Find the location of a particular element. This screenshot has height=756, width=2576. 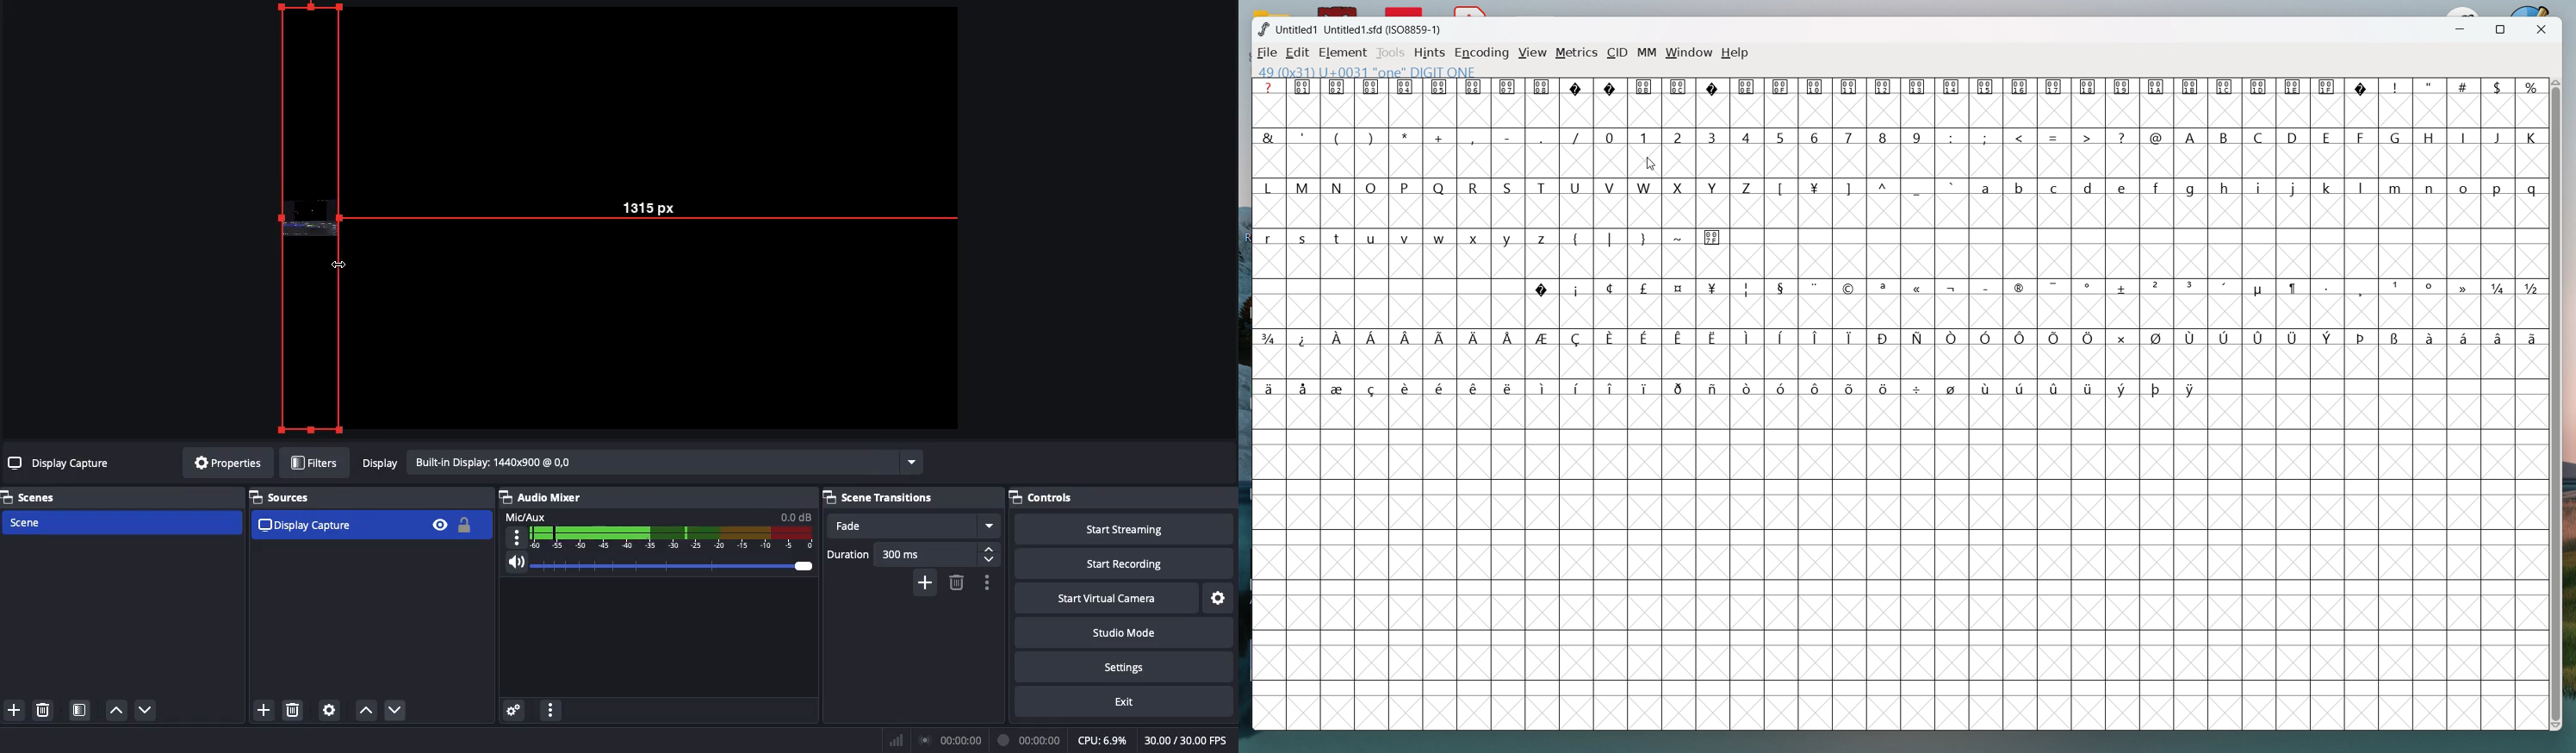

# is located at coordinates (2463, 86).